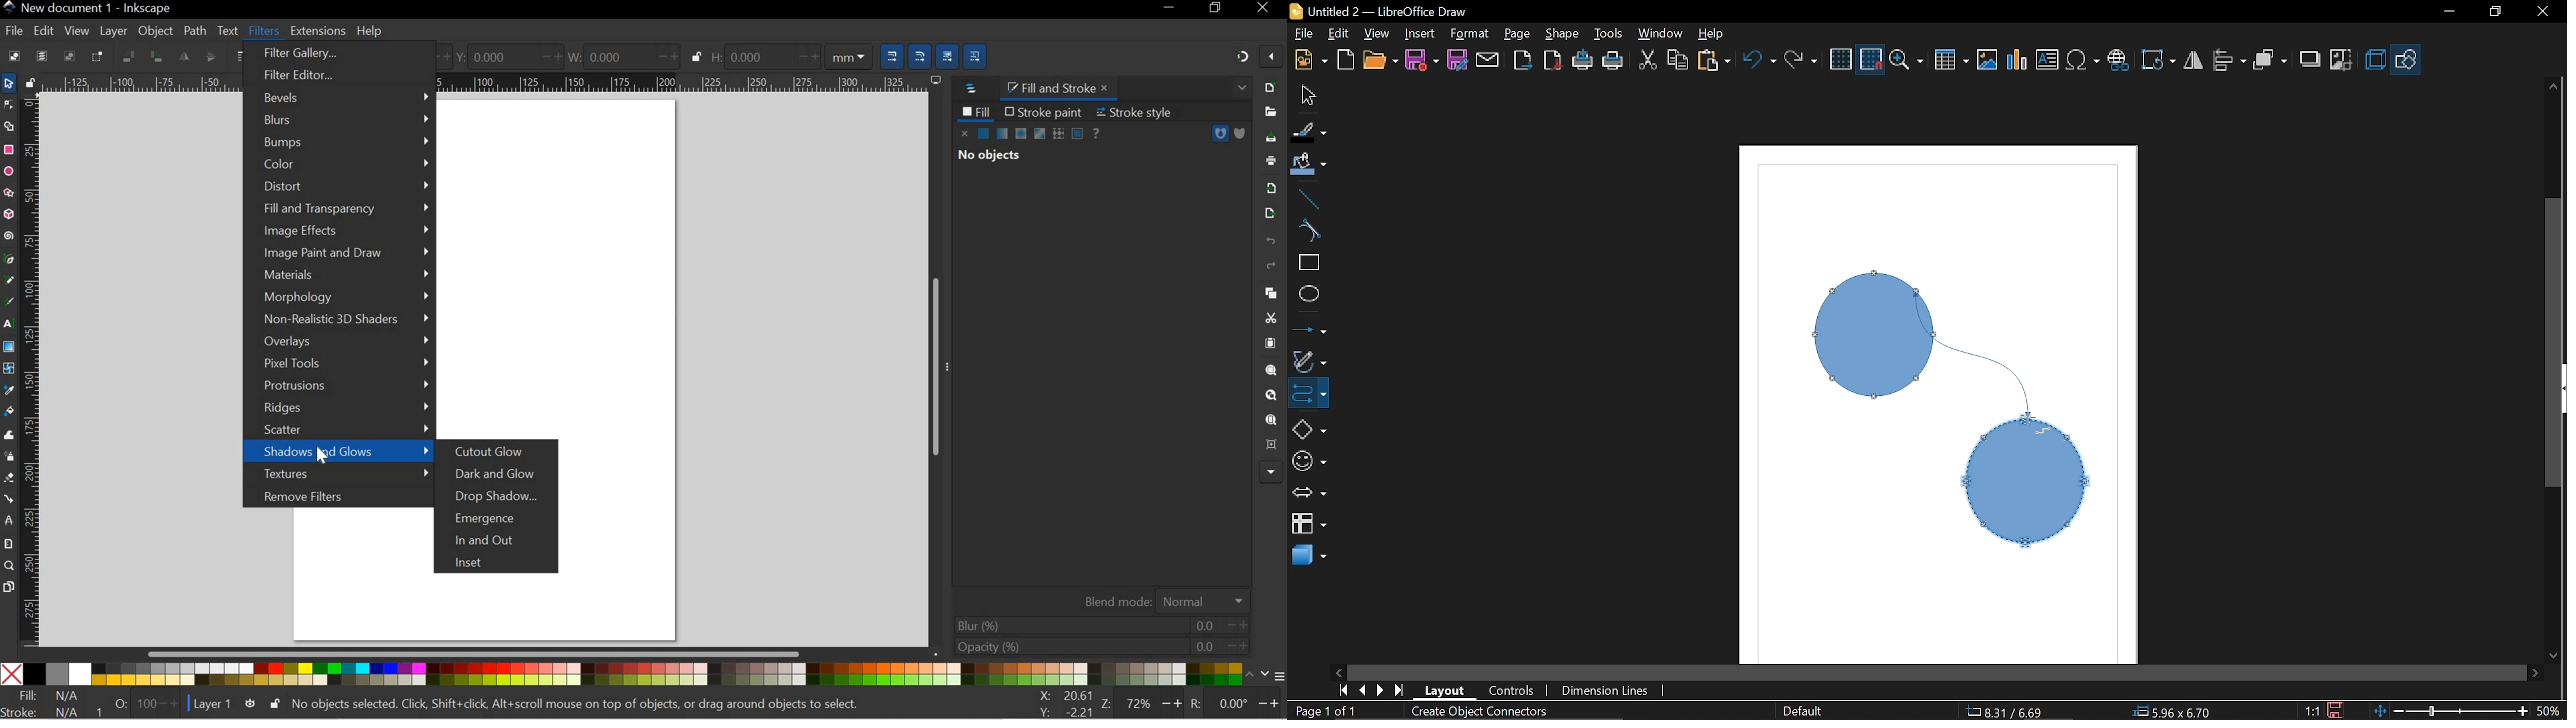 The height and width of the screenshot is (728, 2576). Describe the element at coordinates (1517, 691) in the screenshot. I see `Control` at that location.